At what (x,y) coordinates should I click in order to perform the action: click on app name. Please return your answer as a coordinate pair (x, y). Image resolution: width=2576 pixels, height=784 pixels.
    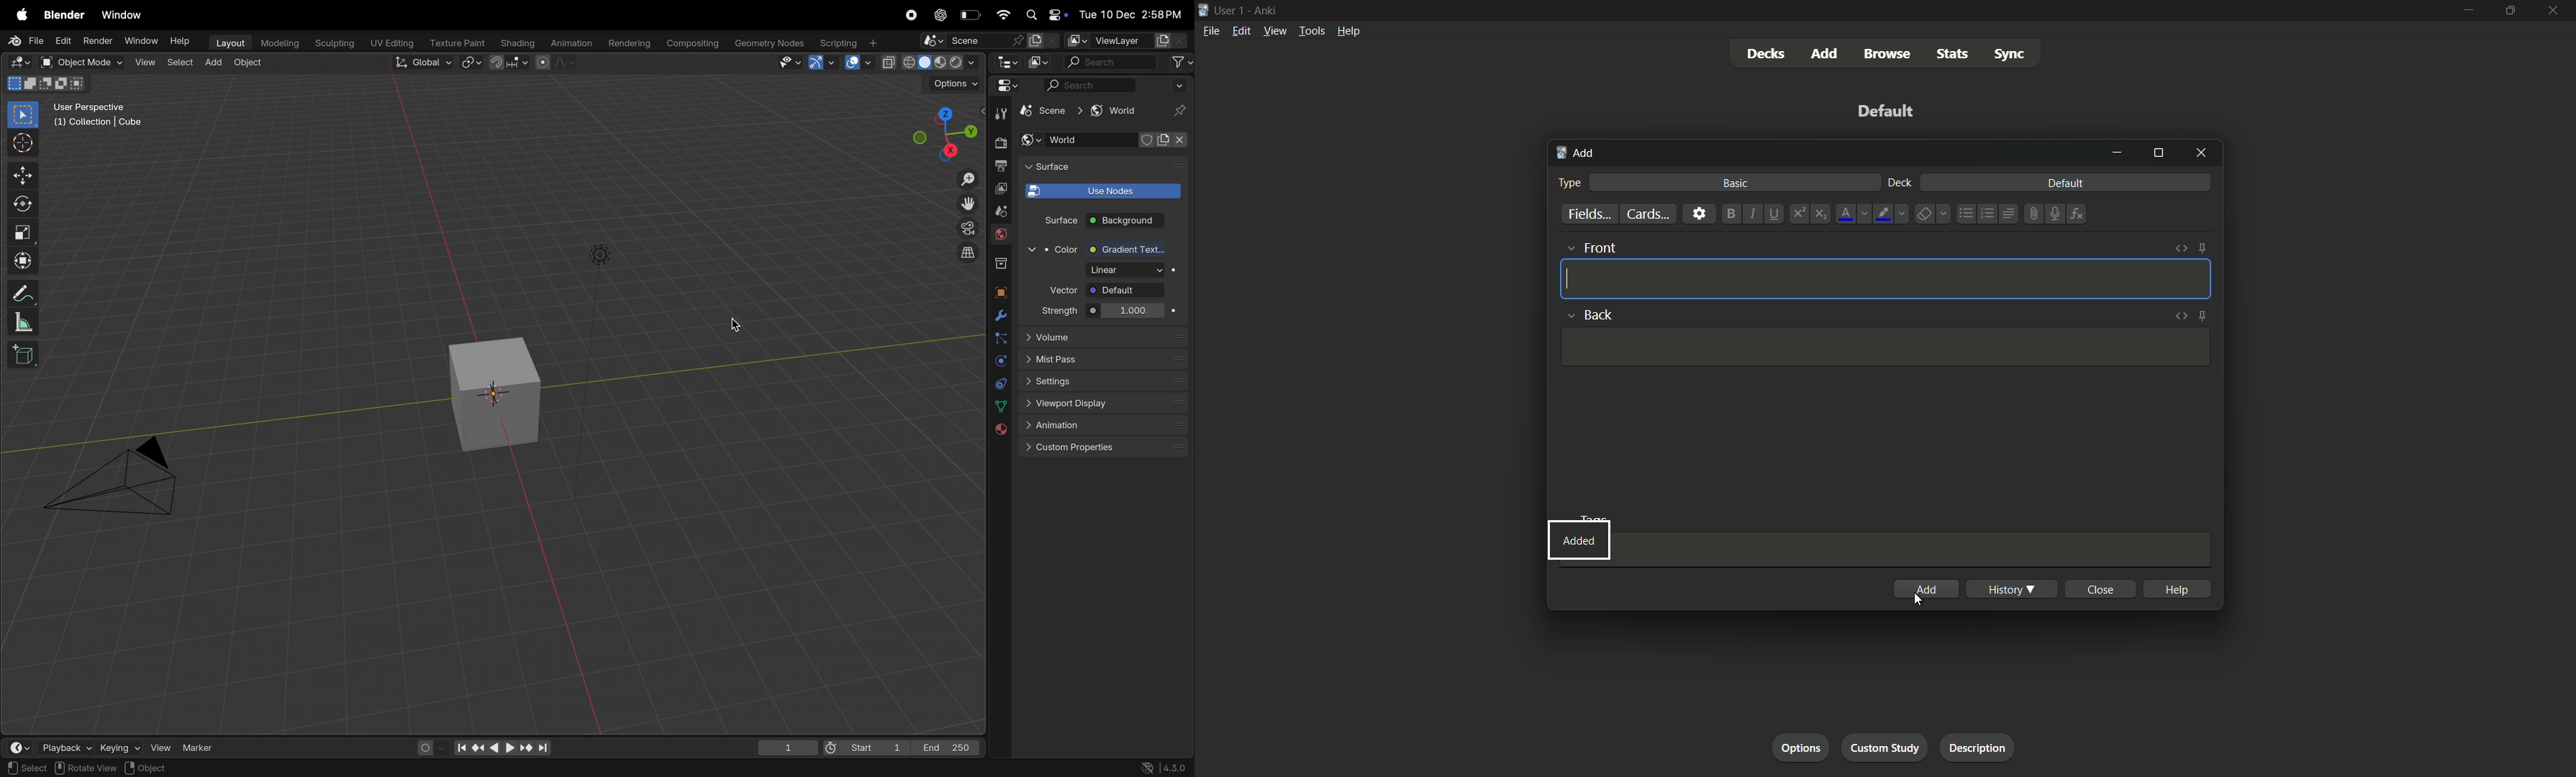
    Looking at the image, I should click on (1264, 10).